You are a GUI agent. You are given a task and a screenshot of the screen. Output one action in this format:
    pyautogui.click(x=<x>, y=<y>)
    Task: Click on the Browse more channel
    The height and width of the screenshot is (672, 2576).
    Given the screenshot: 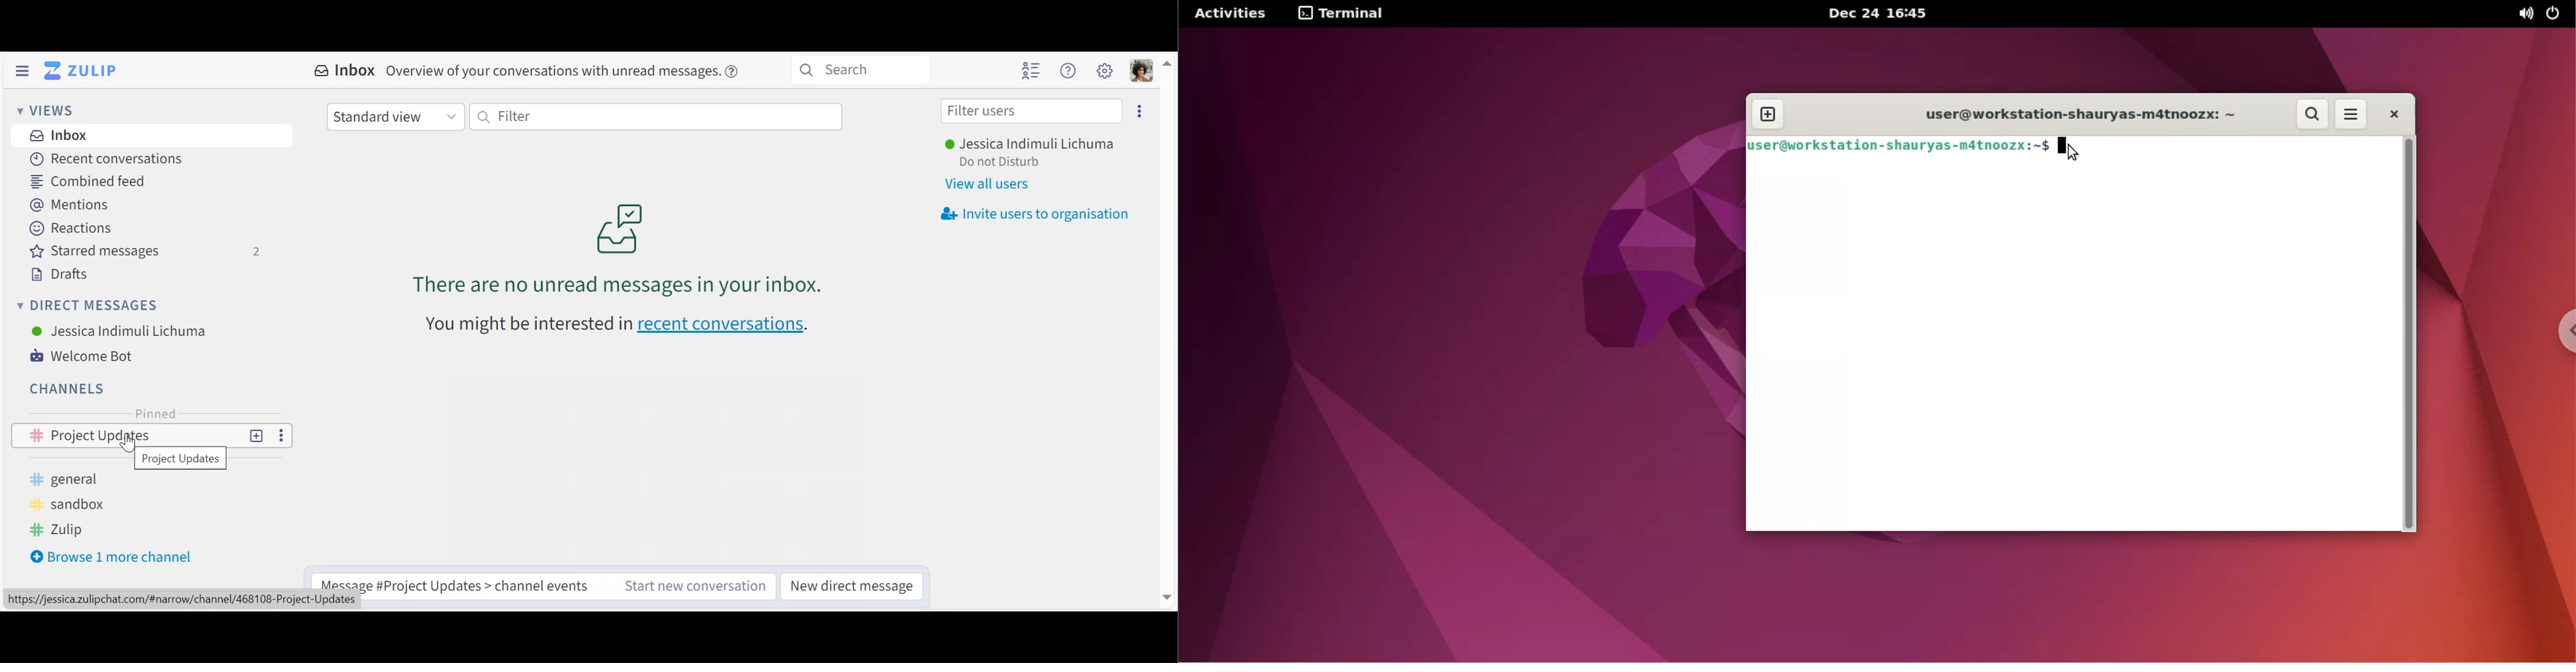 What is the action you would take?
    pyautogui.click(x=114, y=556)
    